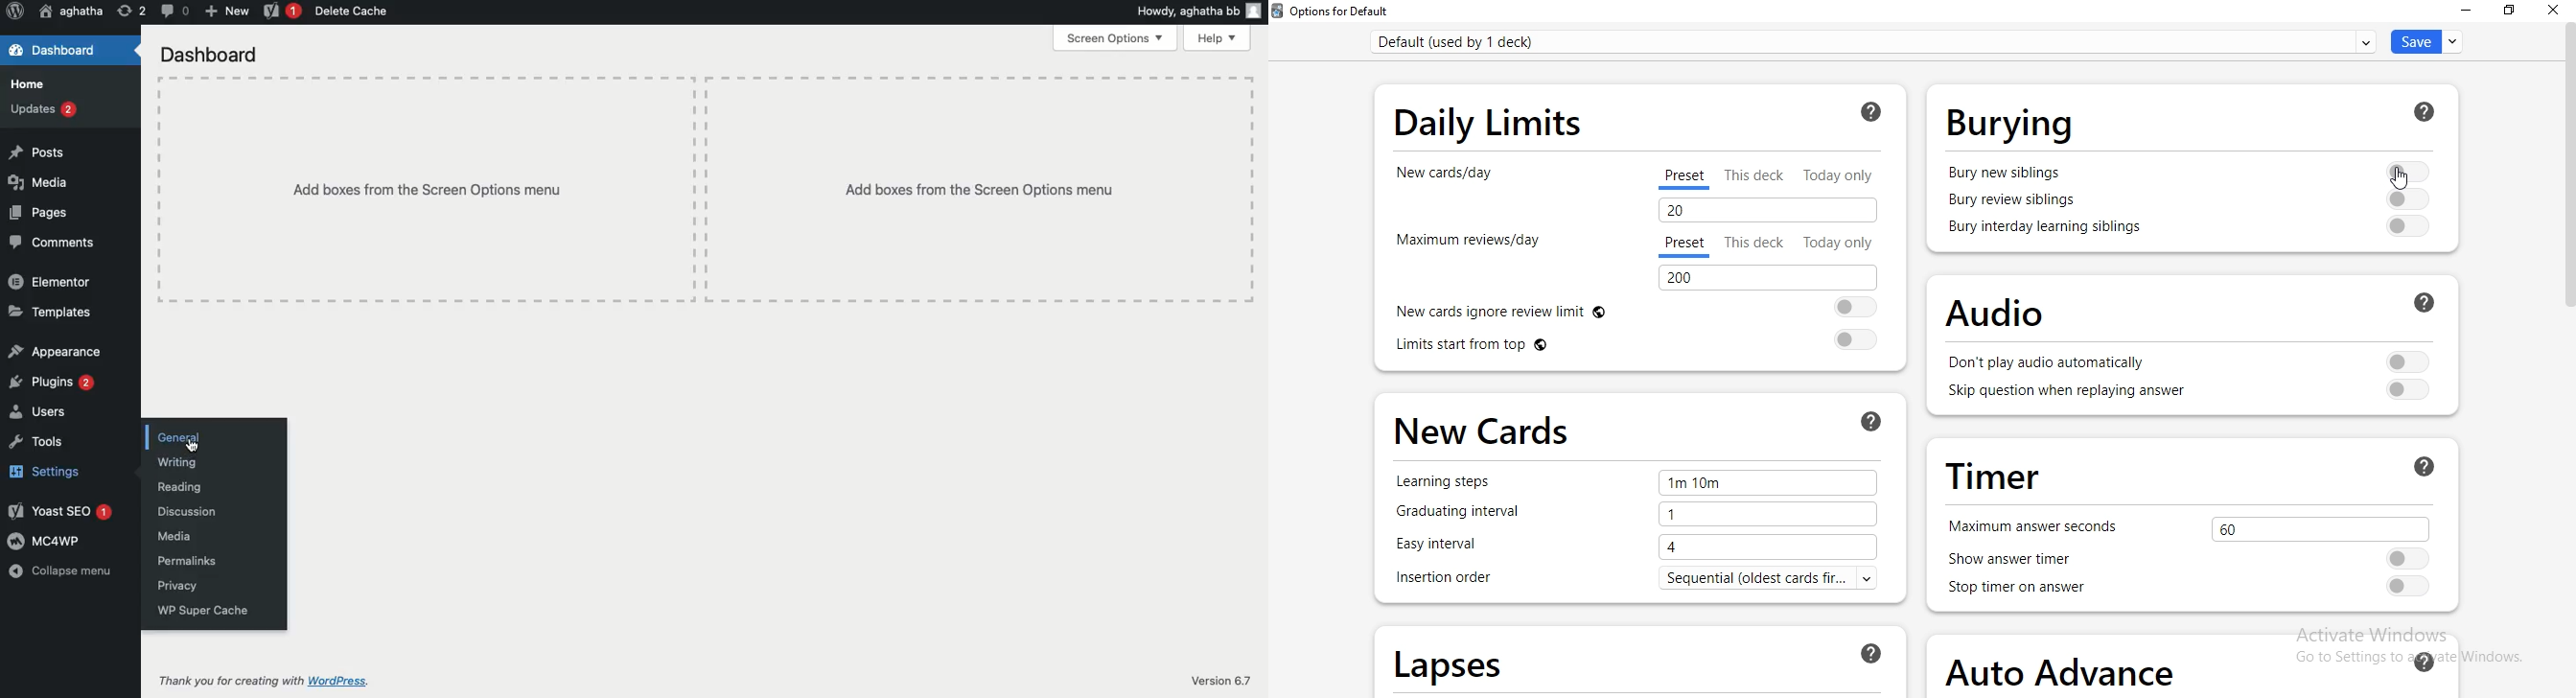  I want to click on learning step, so click(1450, 481).